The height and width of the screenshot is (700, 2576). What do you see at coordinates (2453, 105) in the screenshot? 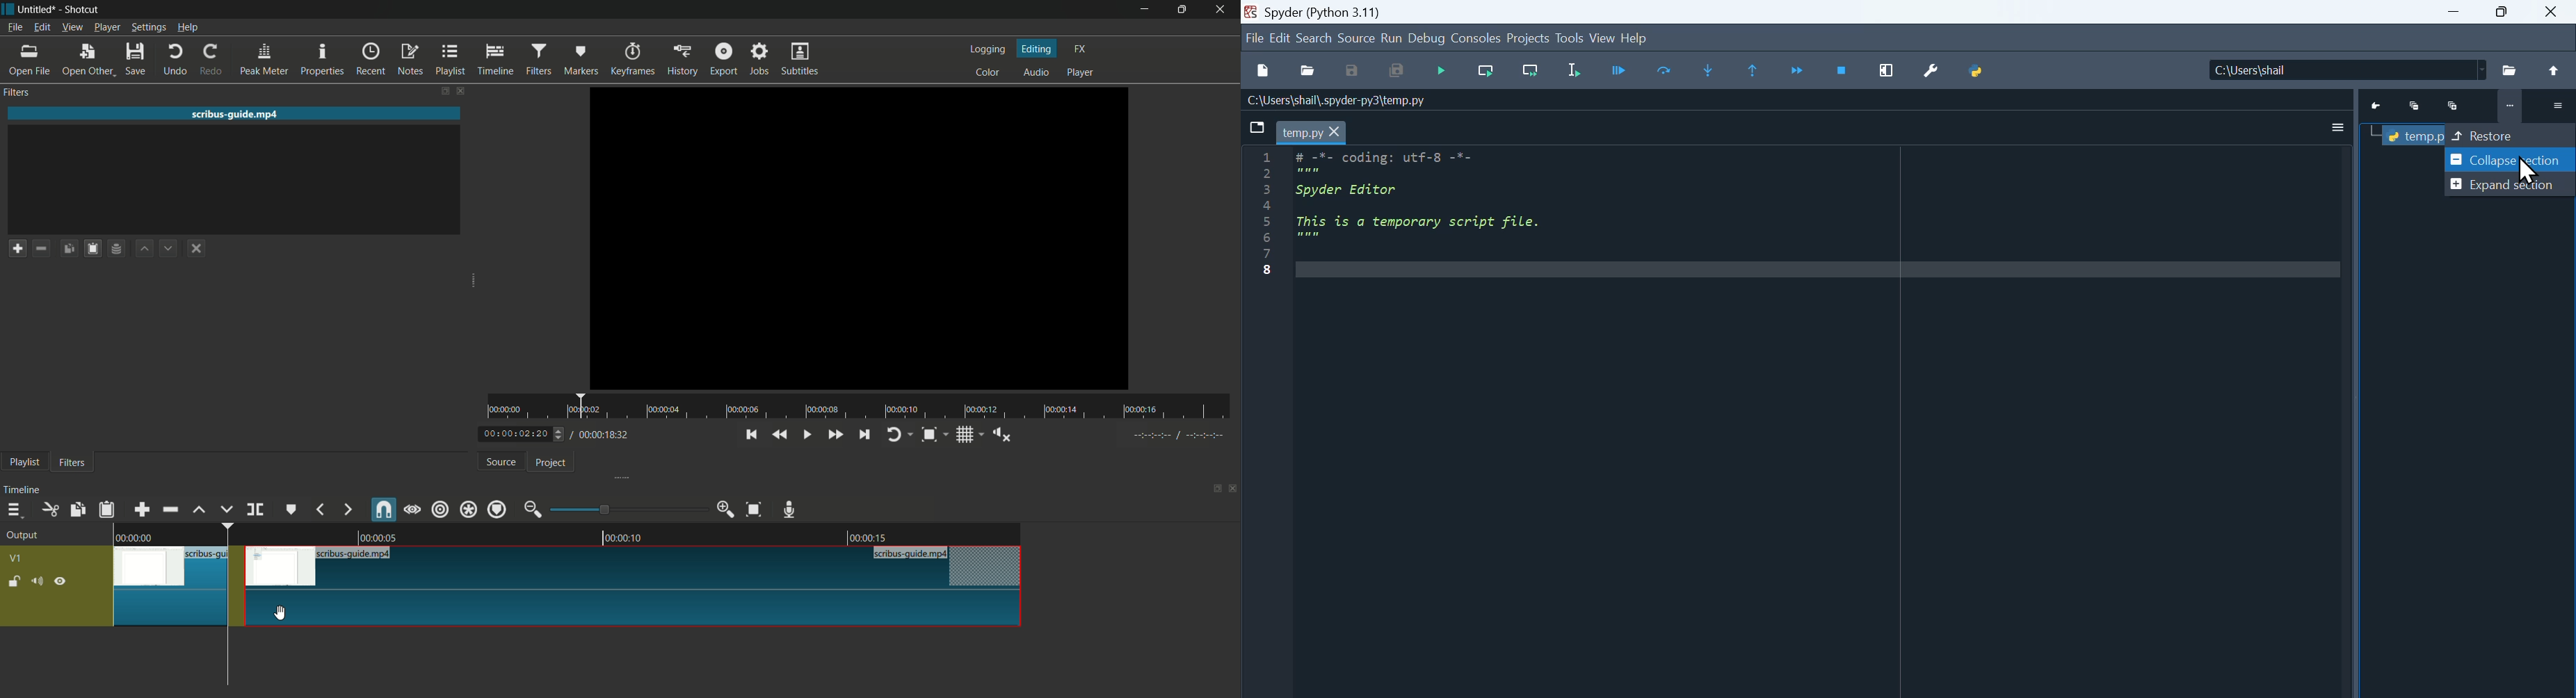
I see `Maximize` at bounding box center [2453, 105].